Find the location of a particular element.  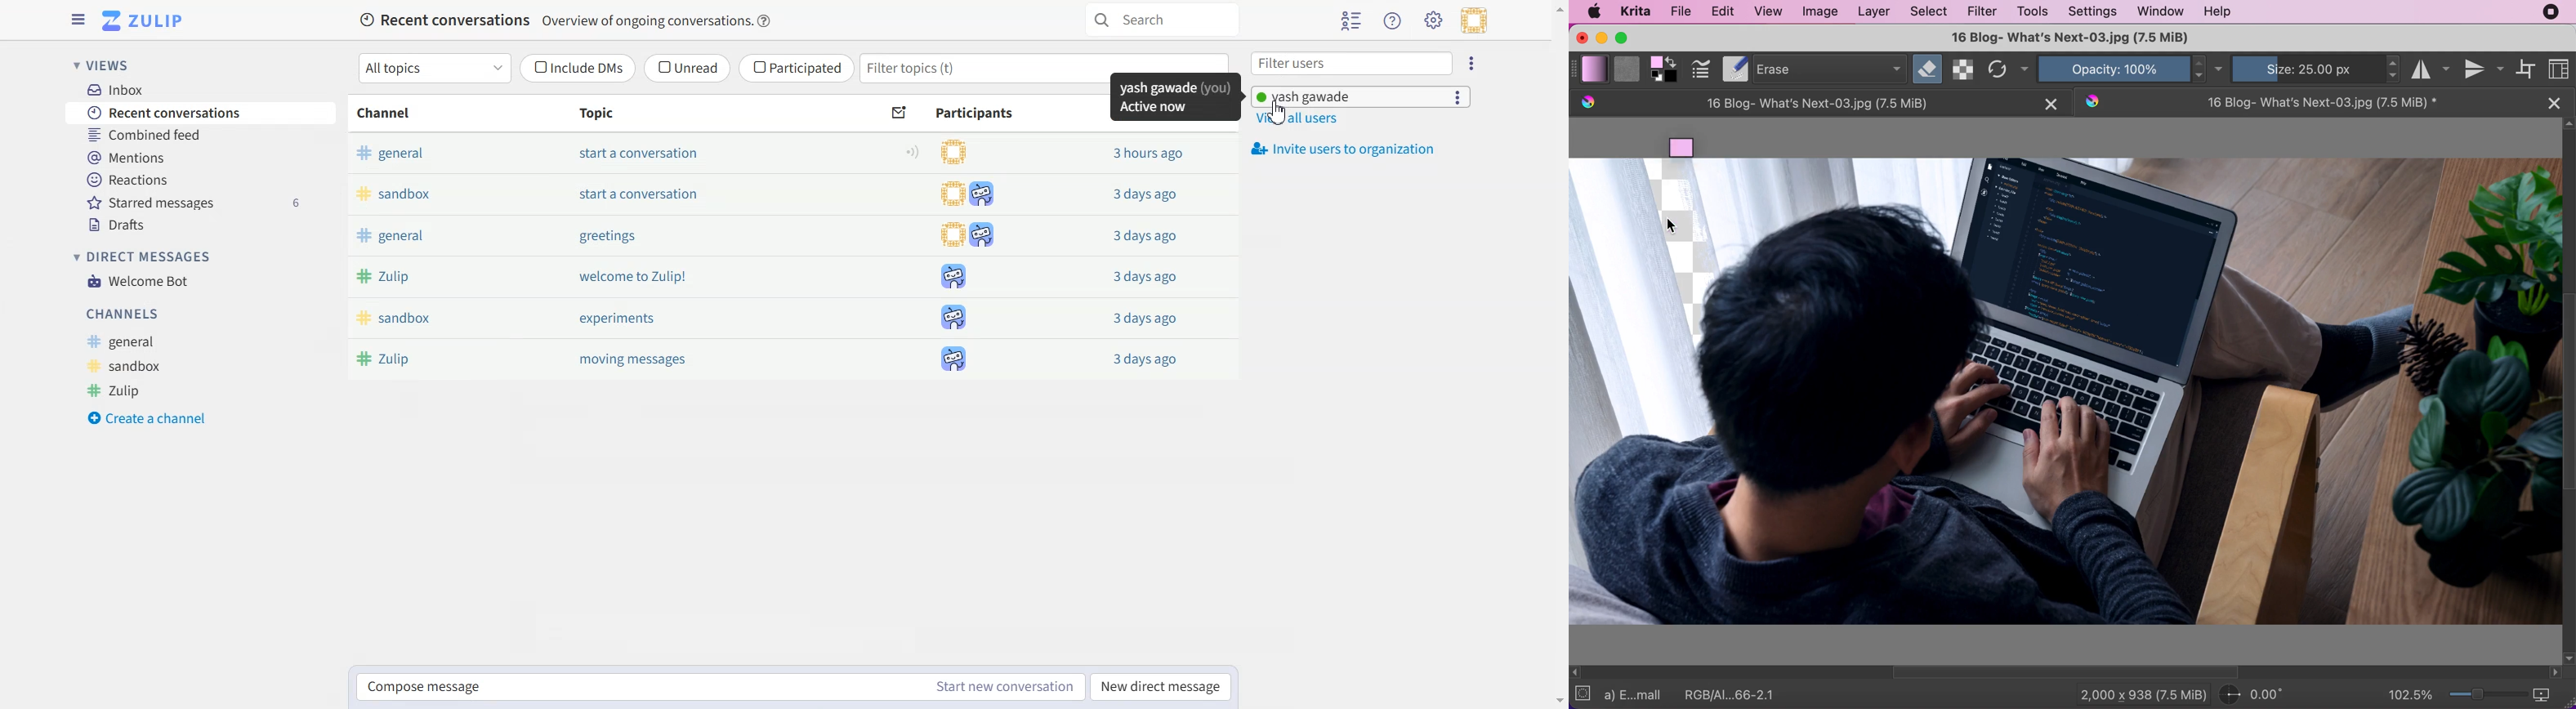

minimize is located at coordinates (1602, 39).